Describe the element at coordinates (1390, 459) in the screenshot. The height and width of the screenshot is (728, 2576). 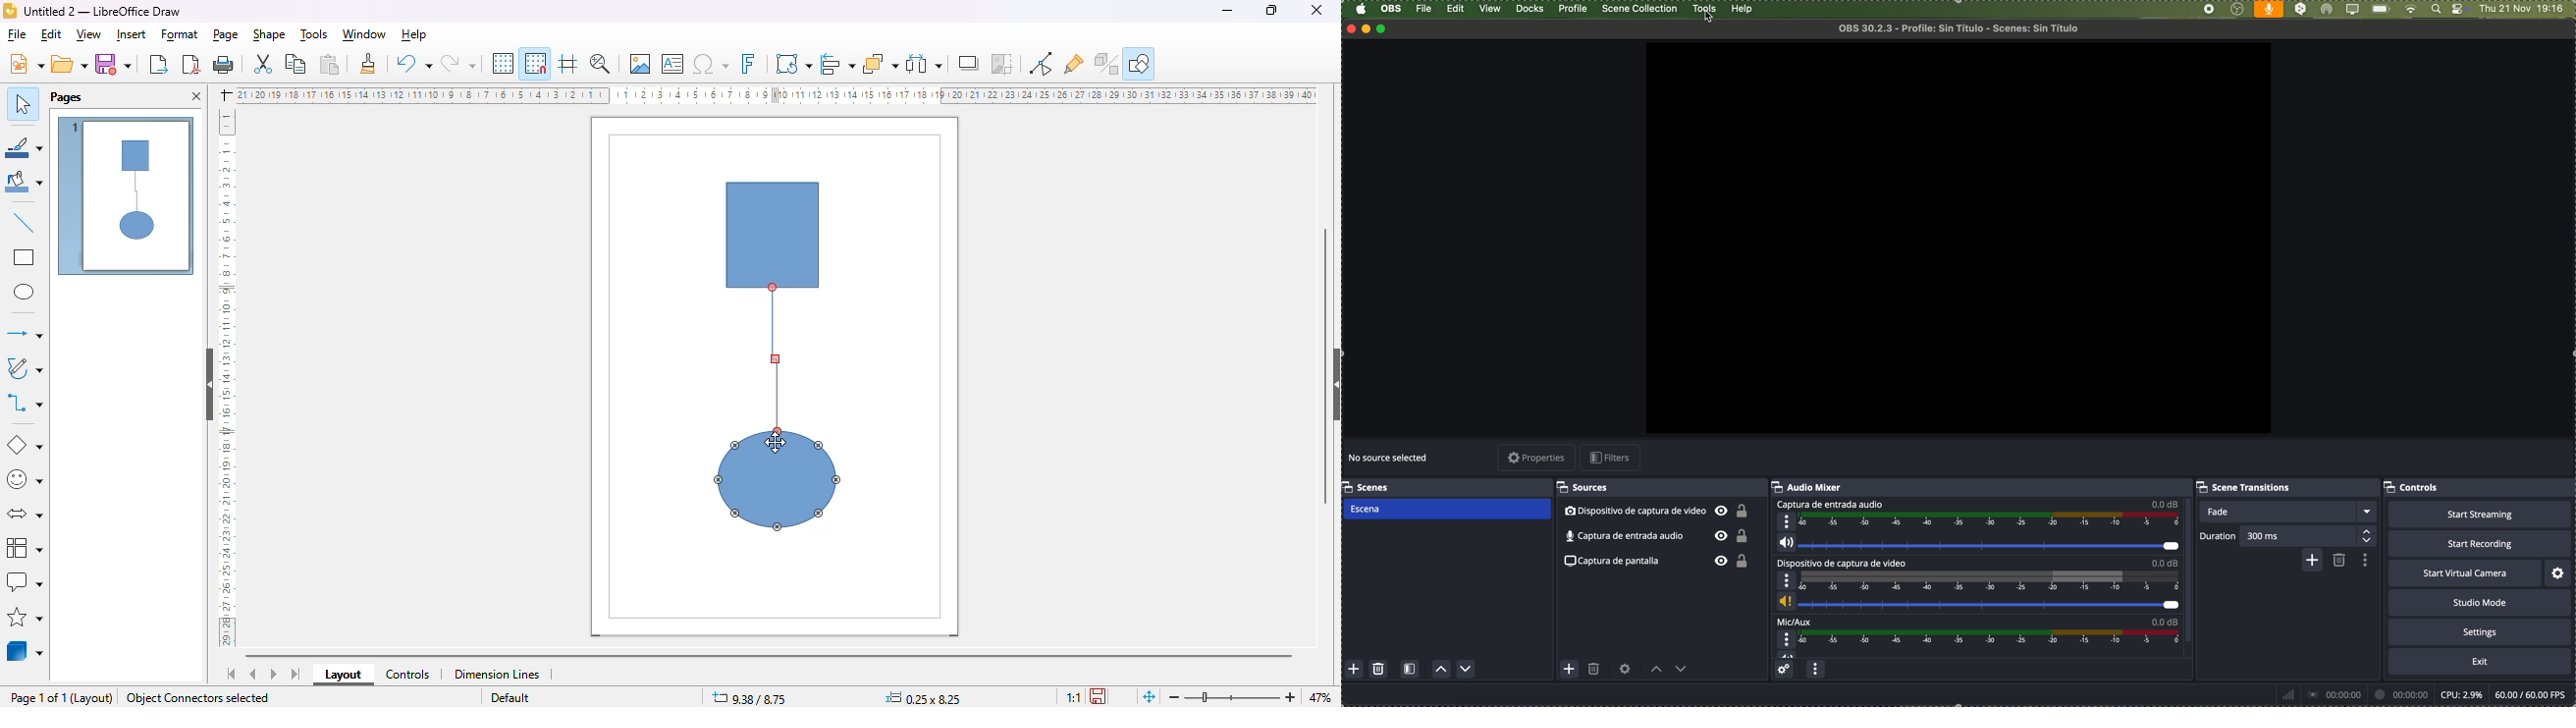
I see `no source selected` at that location.